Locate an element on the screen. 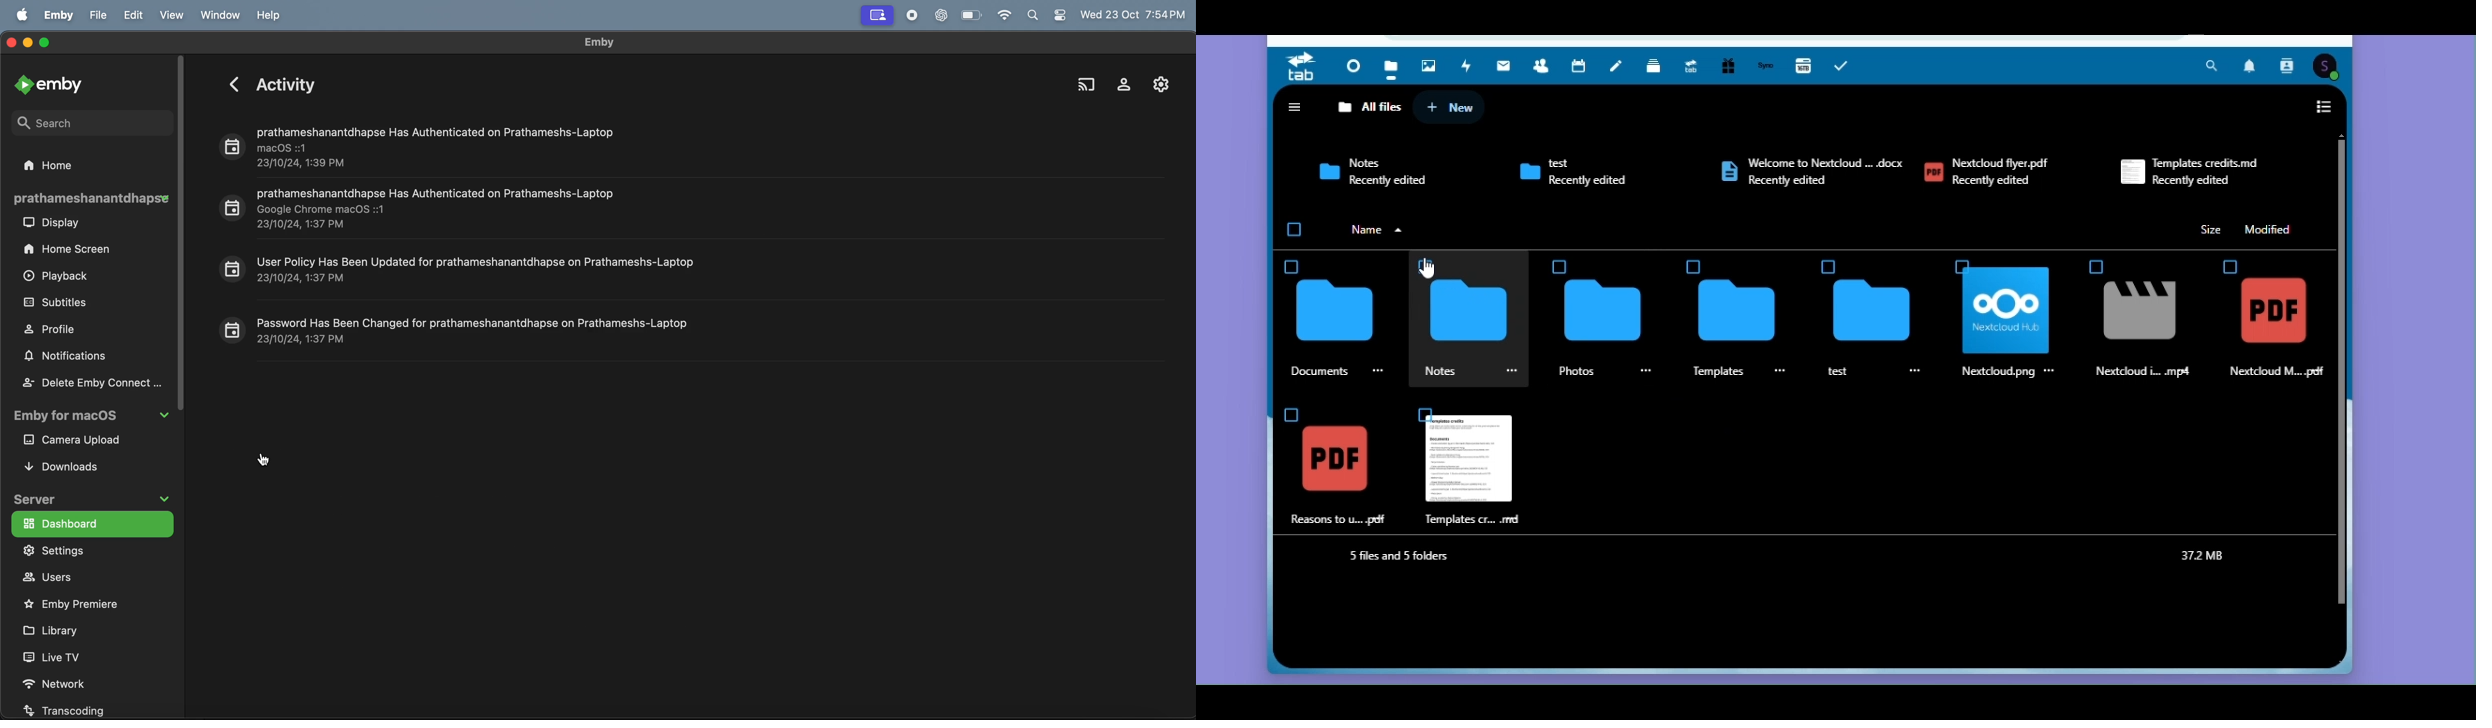 Image resolution: width=2492 pixels, height=728 pixels. Arrange by name is located at coordinates (1380, 229).